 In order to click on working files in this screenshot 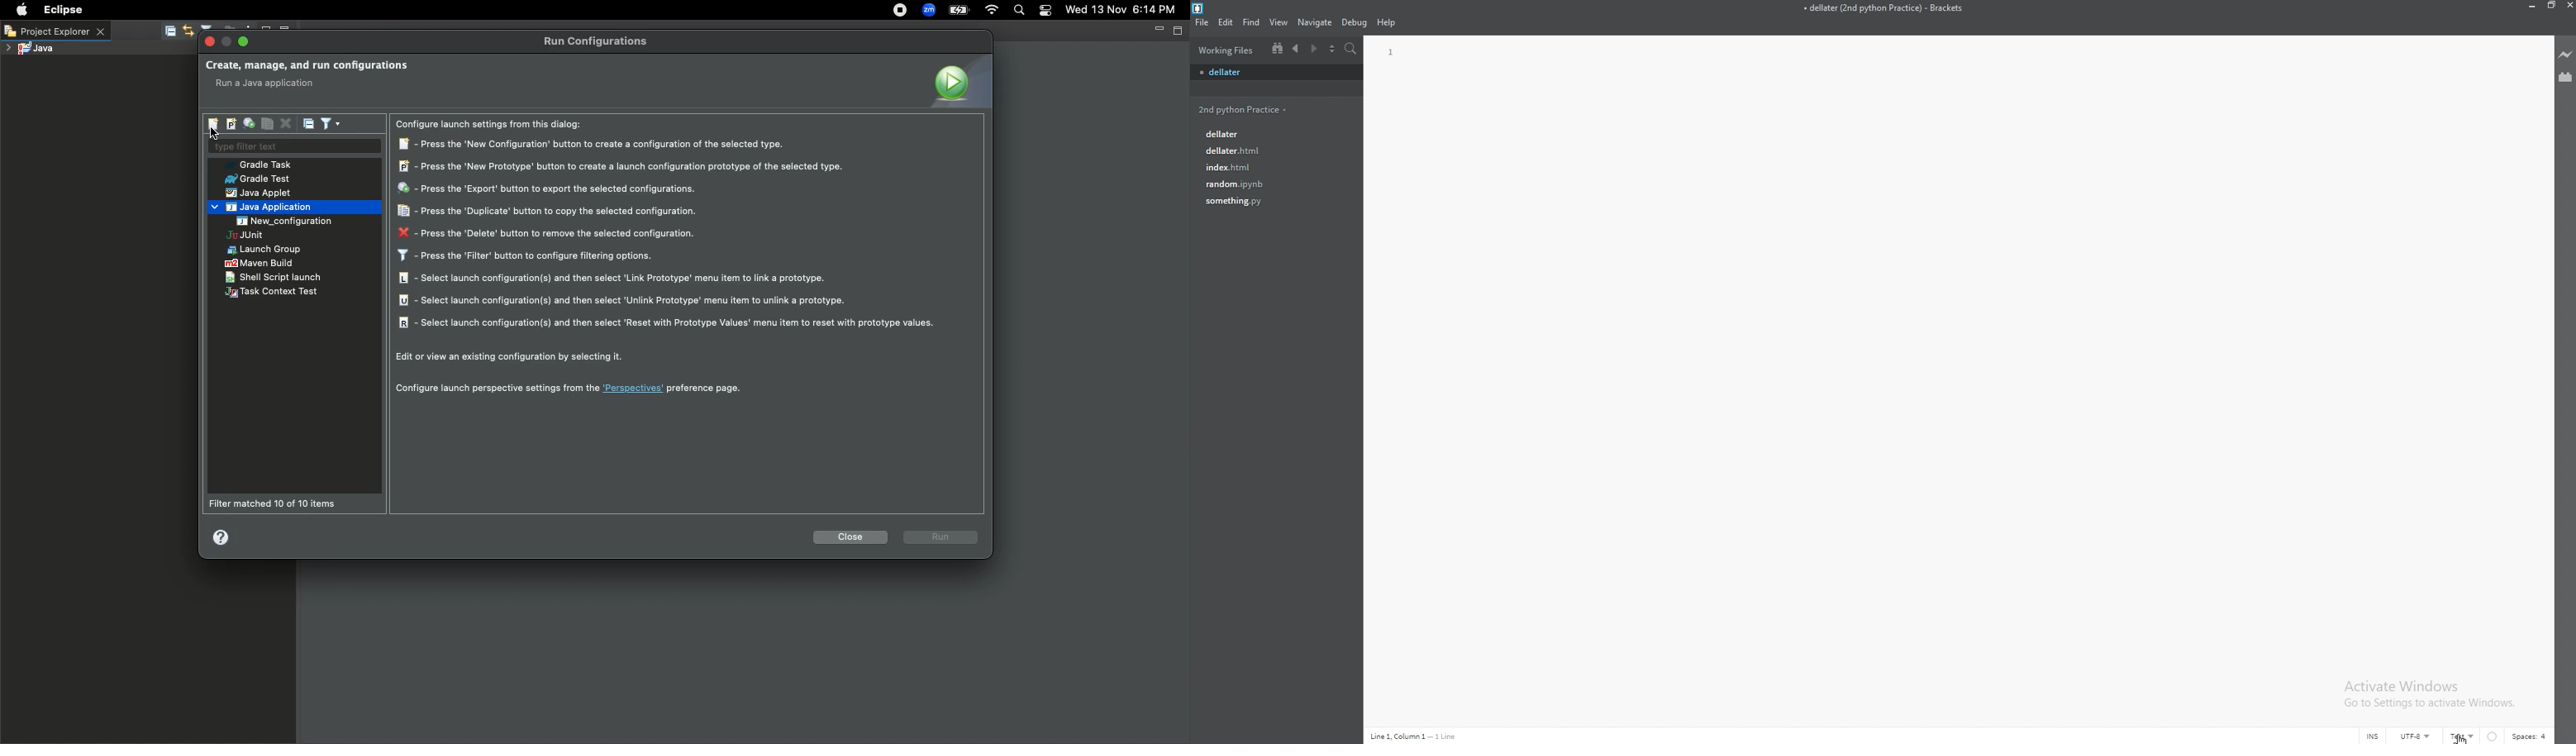, I will do `click(1227, 50)`.